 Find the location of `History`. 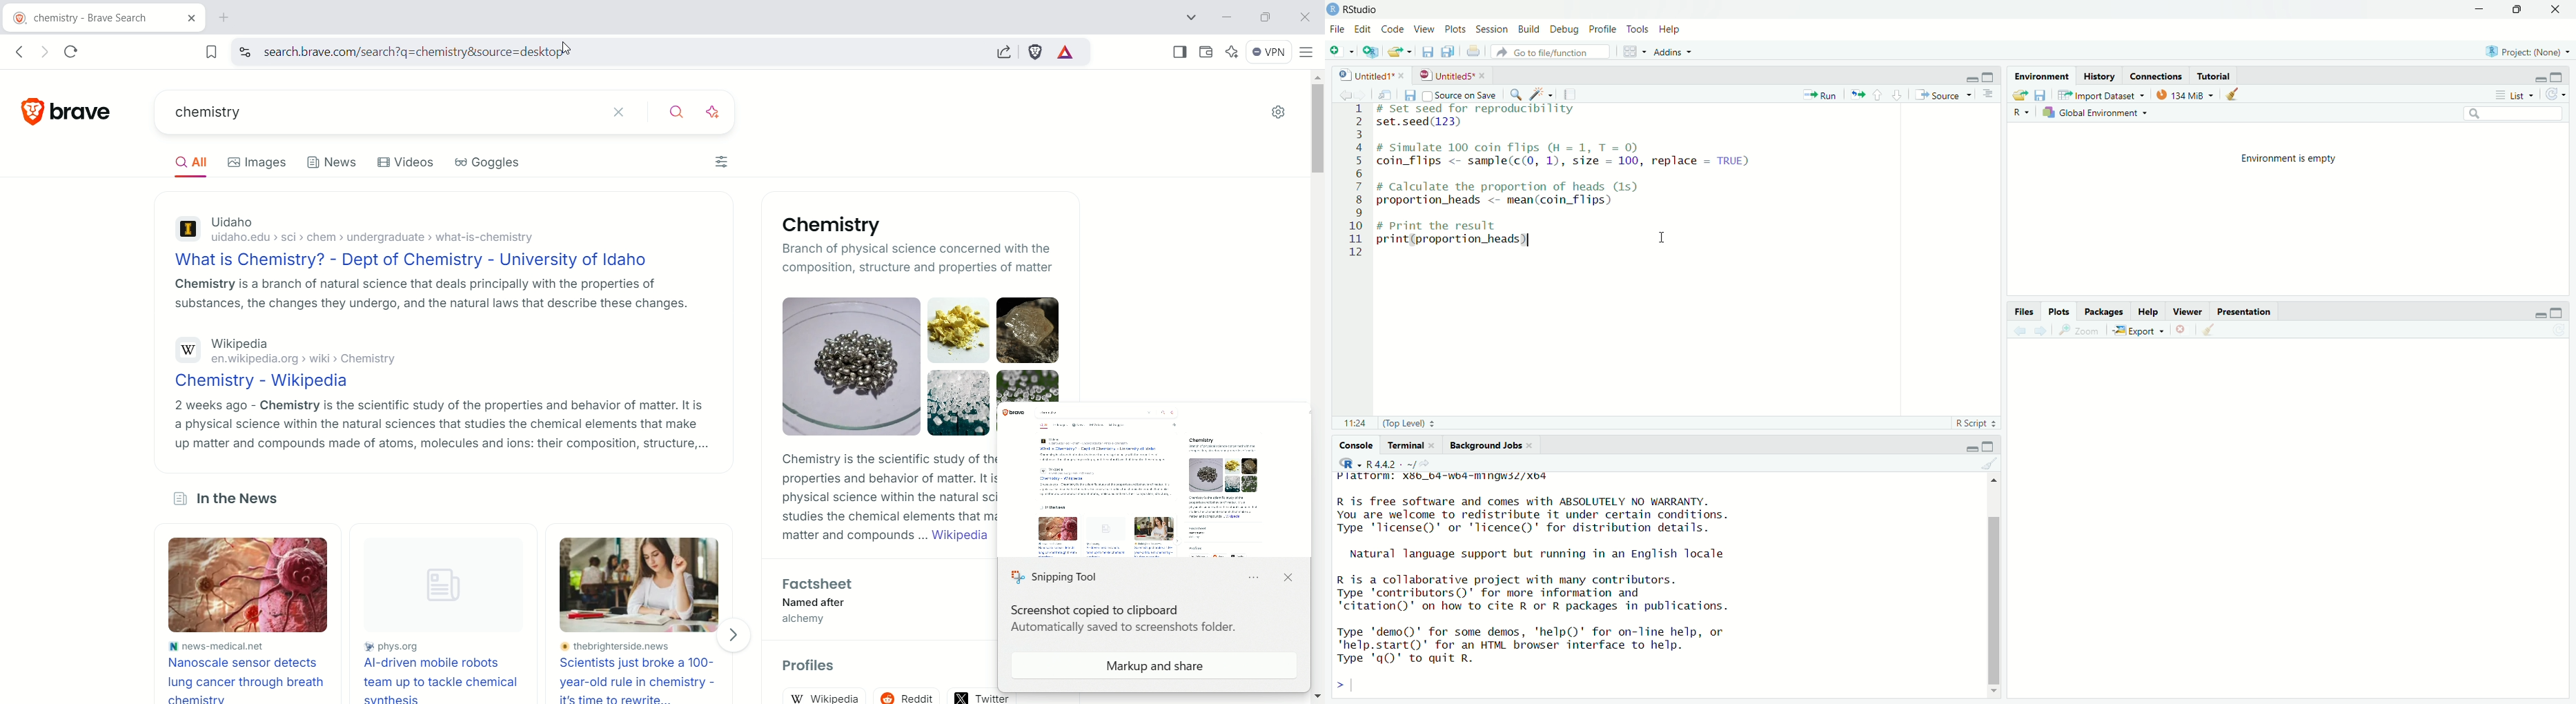

History is located at coordinates (2099, 76).